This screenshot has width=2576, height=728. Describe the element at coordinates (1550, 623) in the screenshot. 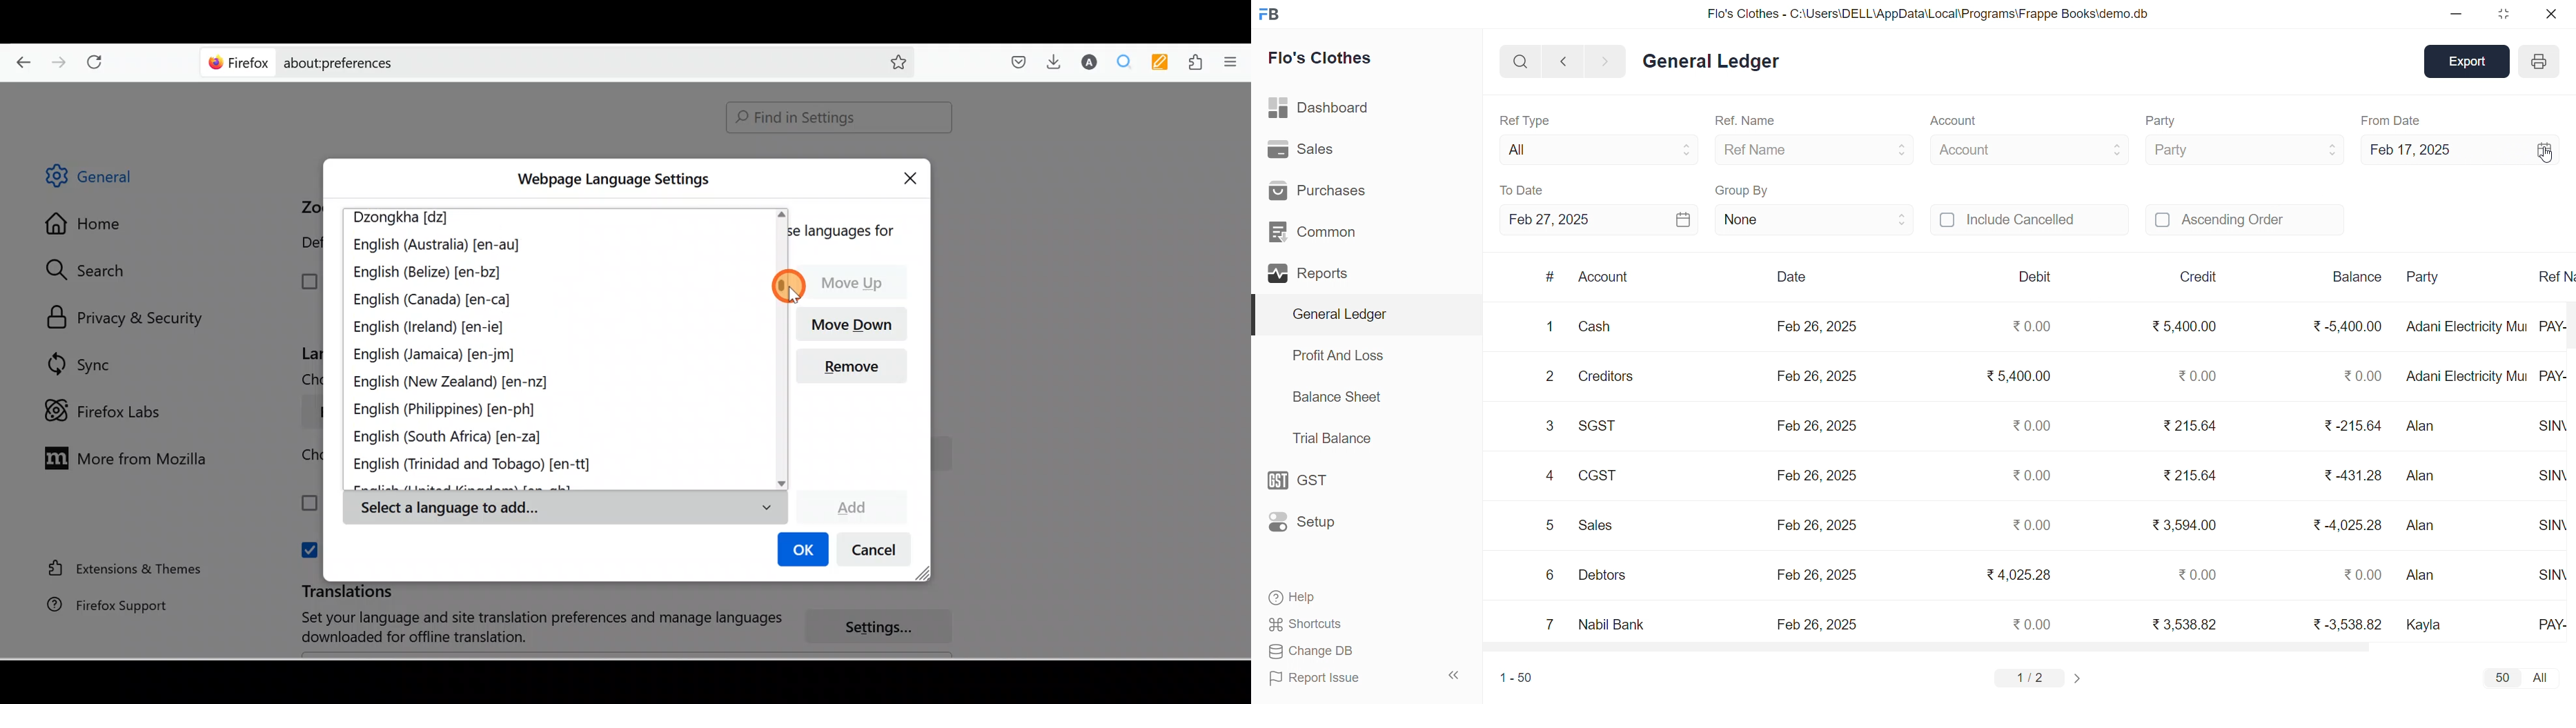

I see `7` at that location.